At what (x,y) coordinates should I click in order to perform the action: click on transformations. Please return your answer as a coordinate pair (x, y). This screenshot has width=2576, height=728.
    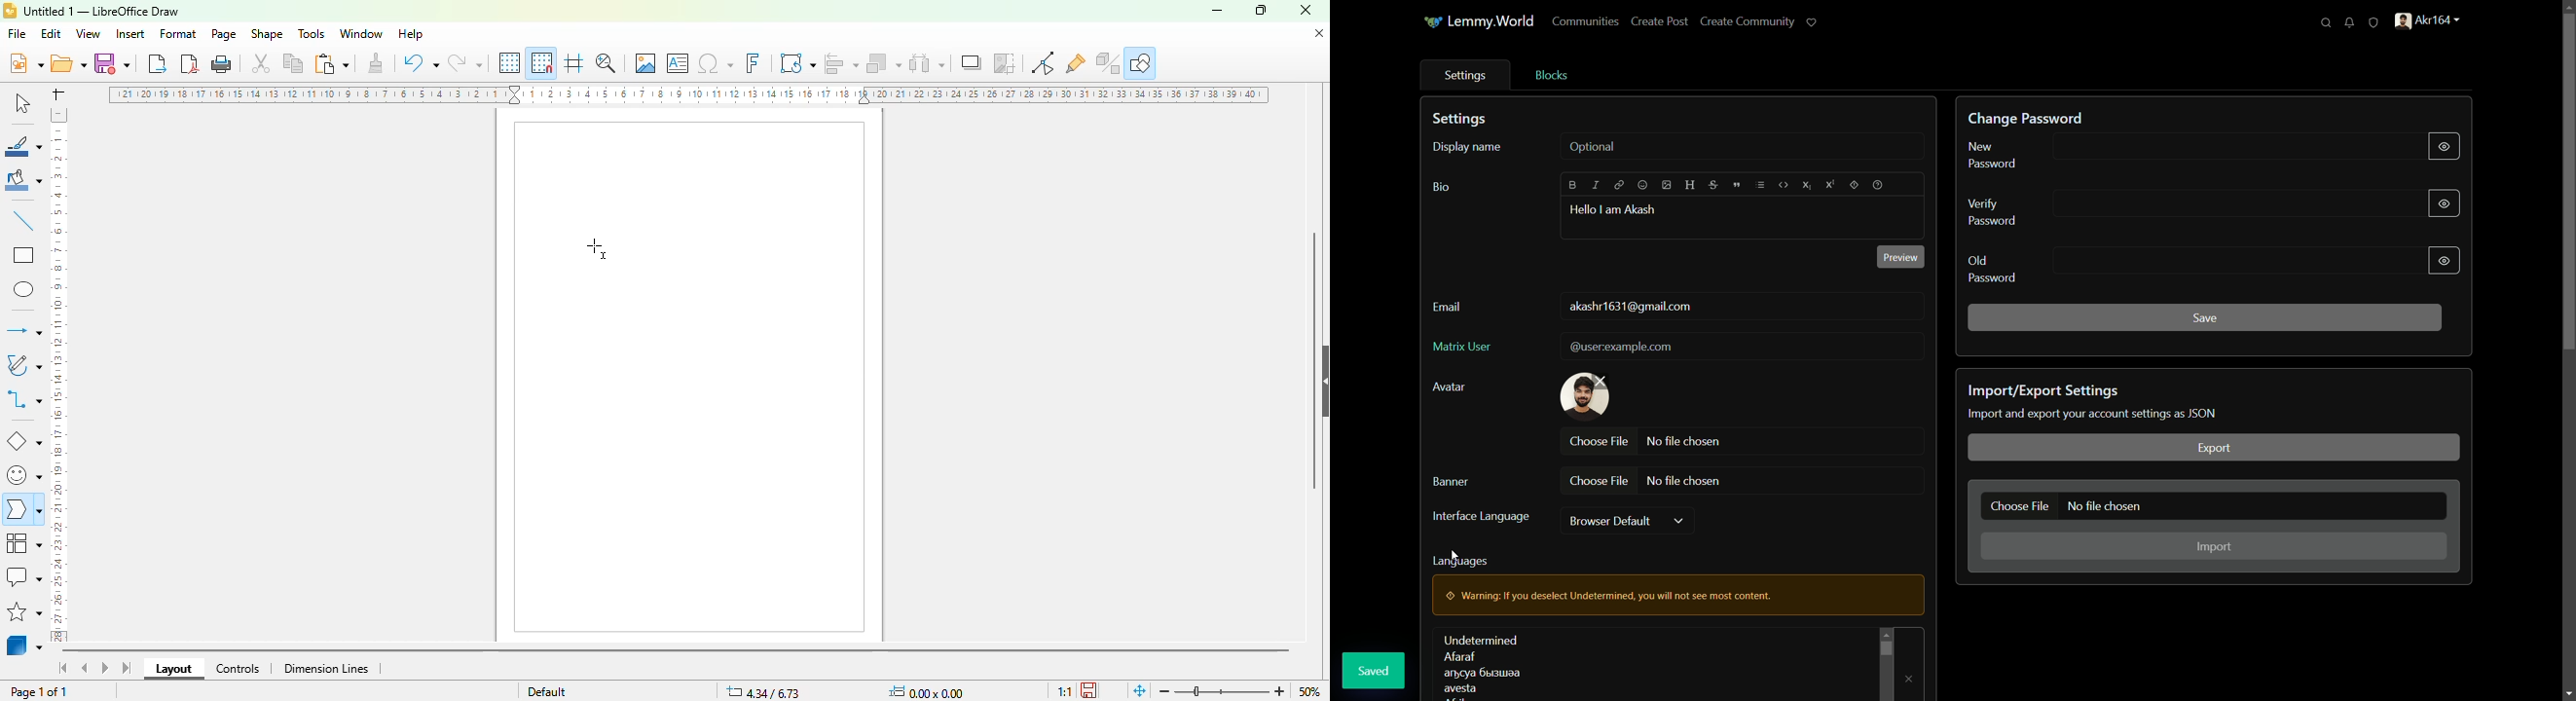
    Looking at the image, I should click on (797, 62).